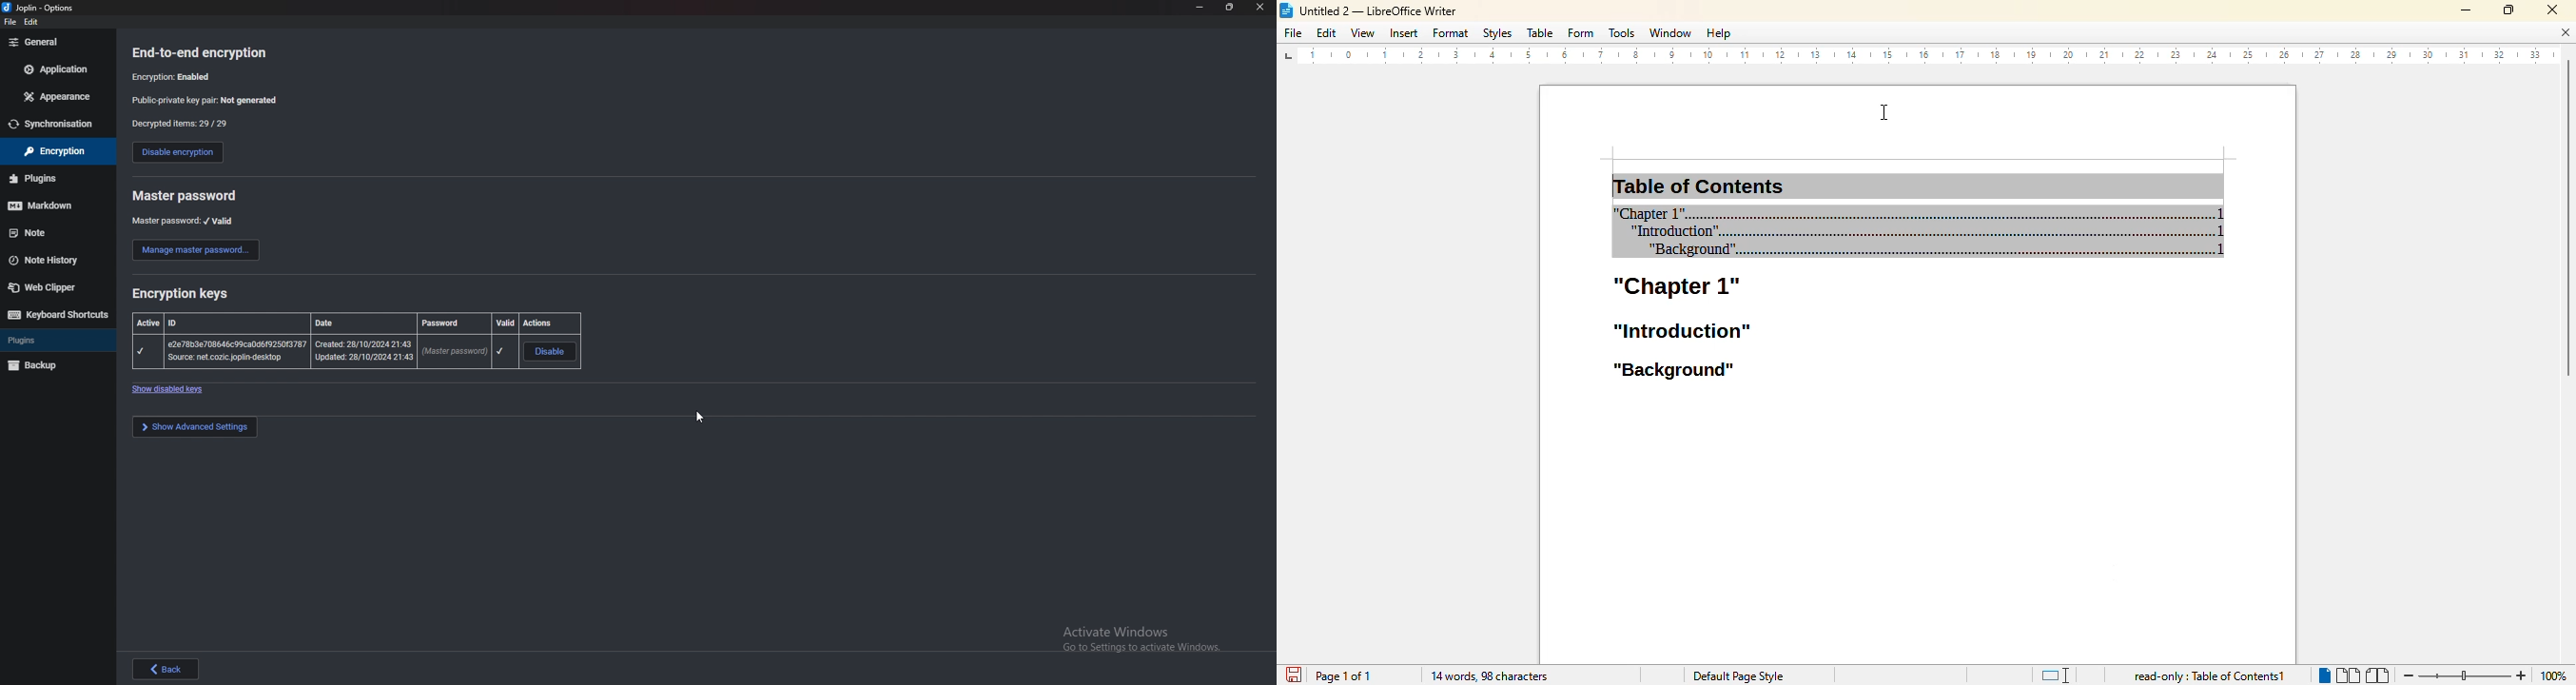 Image resolution: width=2576 pixels, height=700 pixels. I want to click on minimize, so click(2467, 10).